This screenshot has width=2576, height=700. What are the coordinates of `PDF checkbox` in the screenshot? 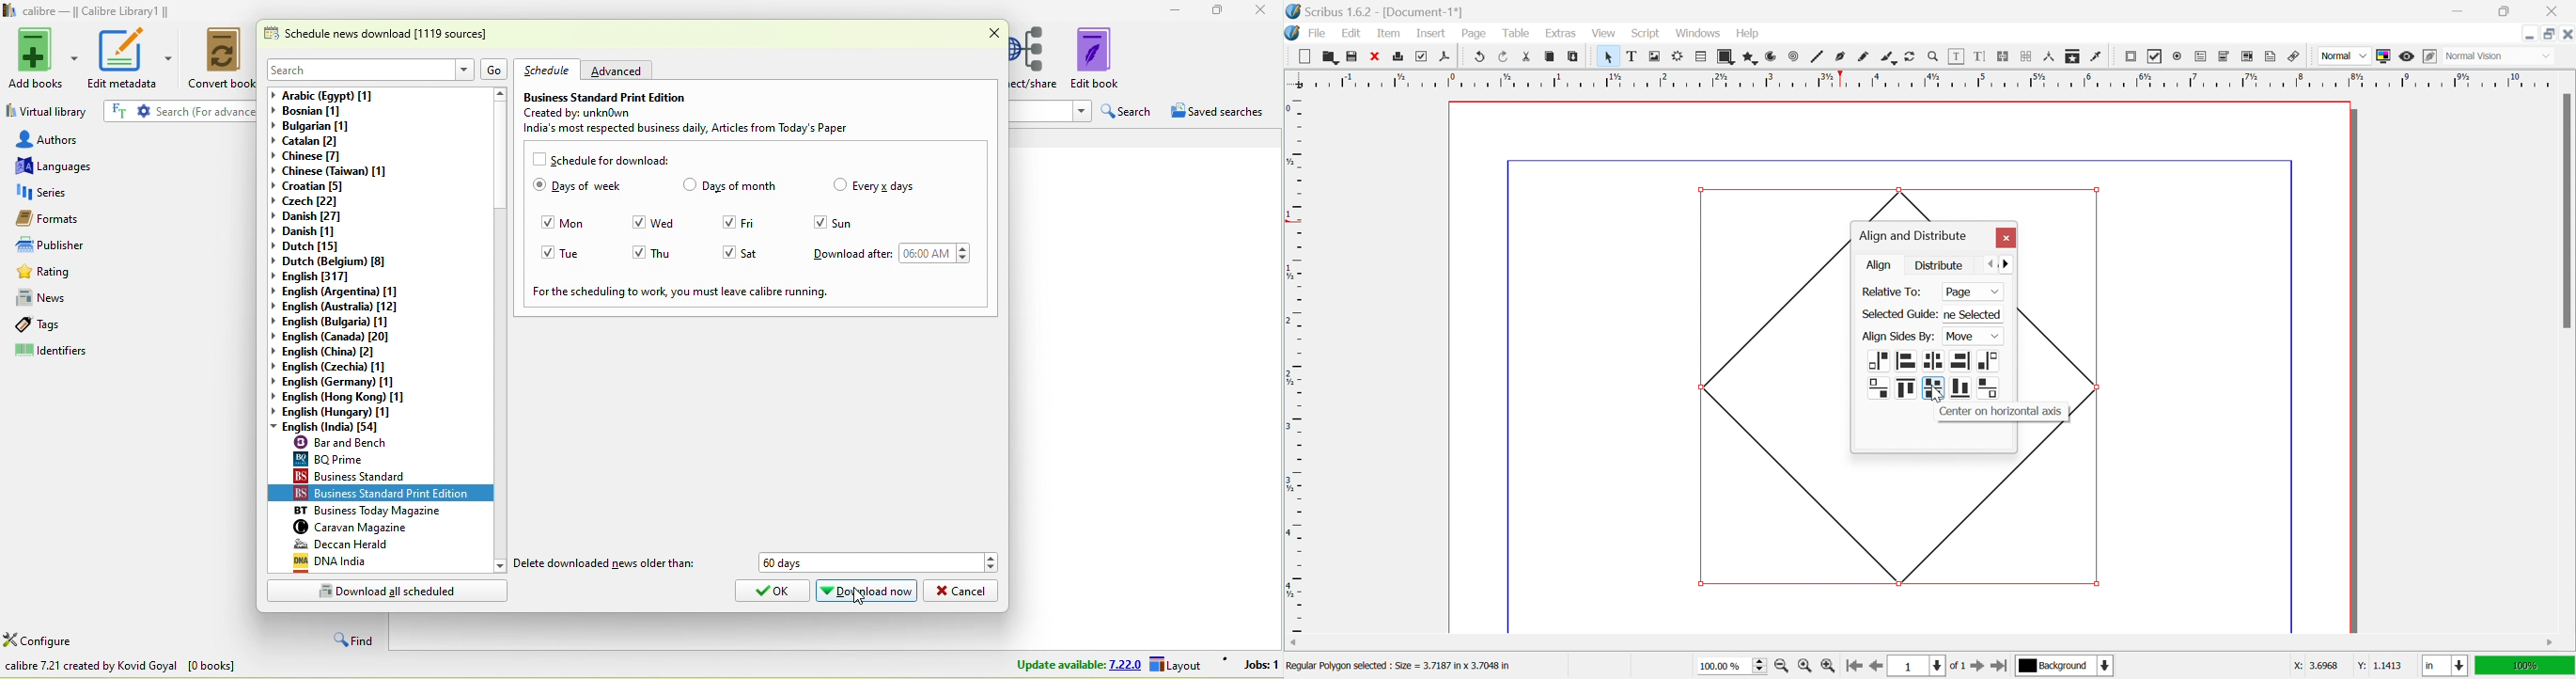 It's located at (2155, 57).